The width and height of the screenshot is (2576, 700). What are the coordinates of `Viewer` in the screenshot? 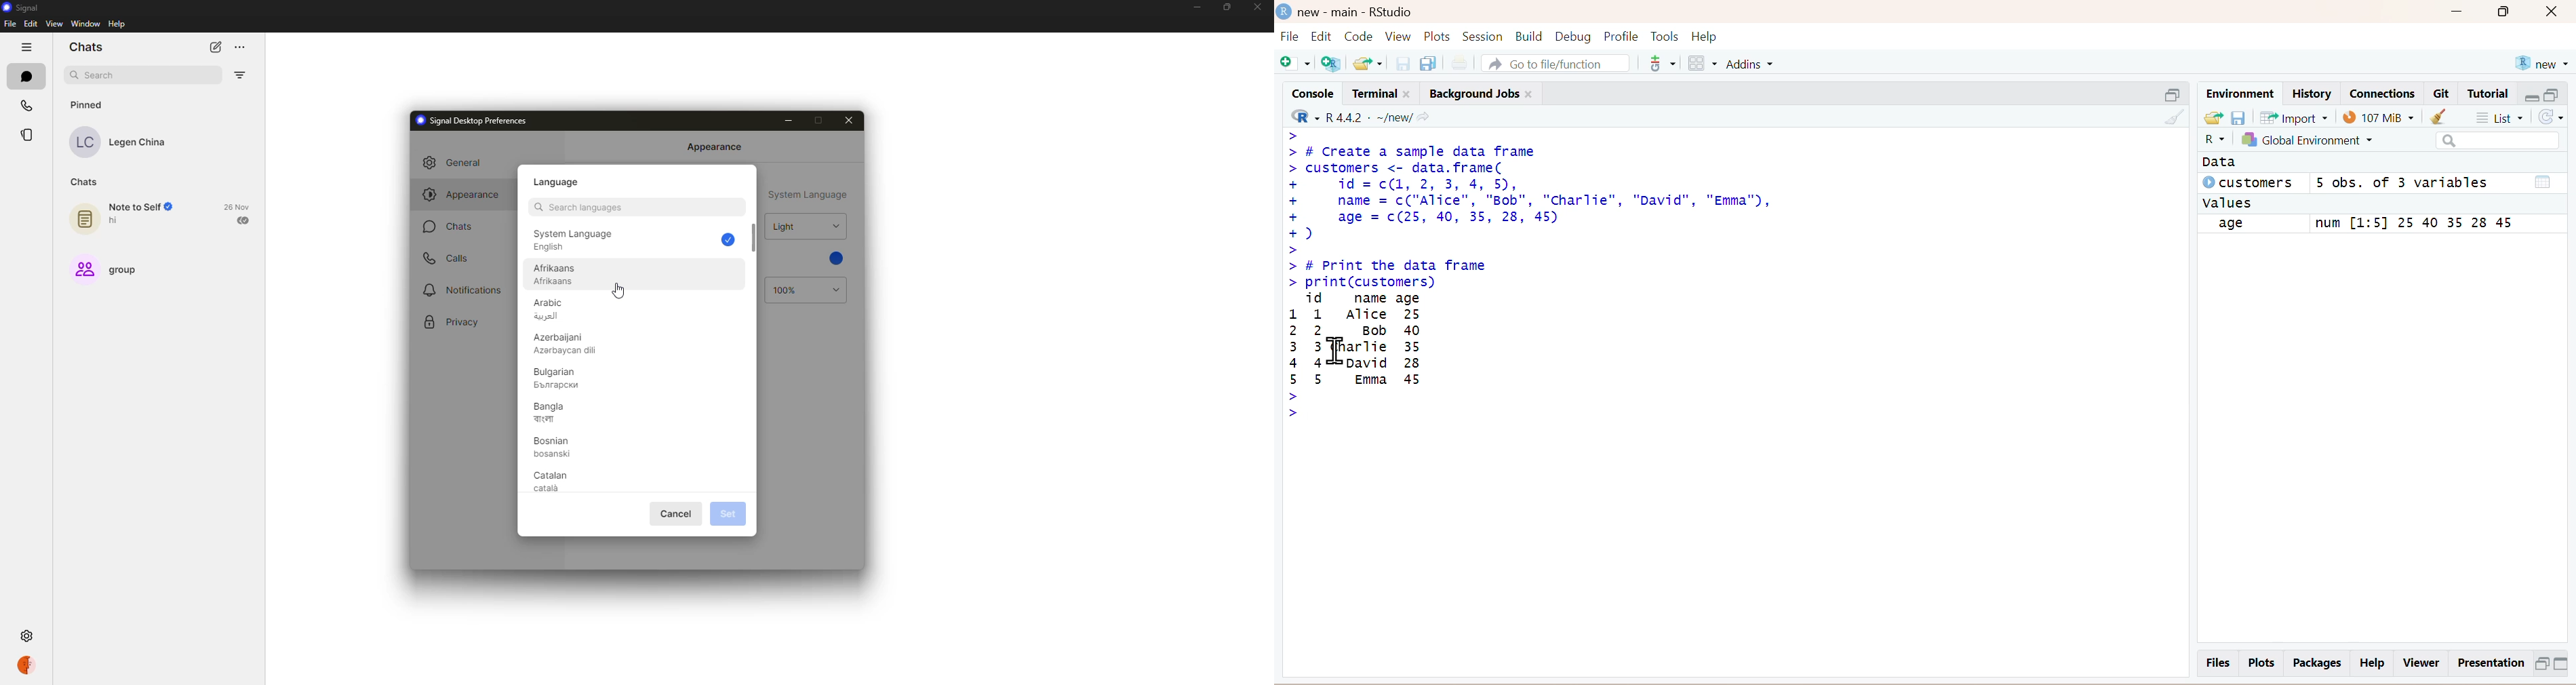 It's located at (2421, 663).